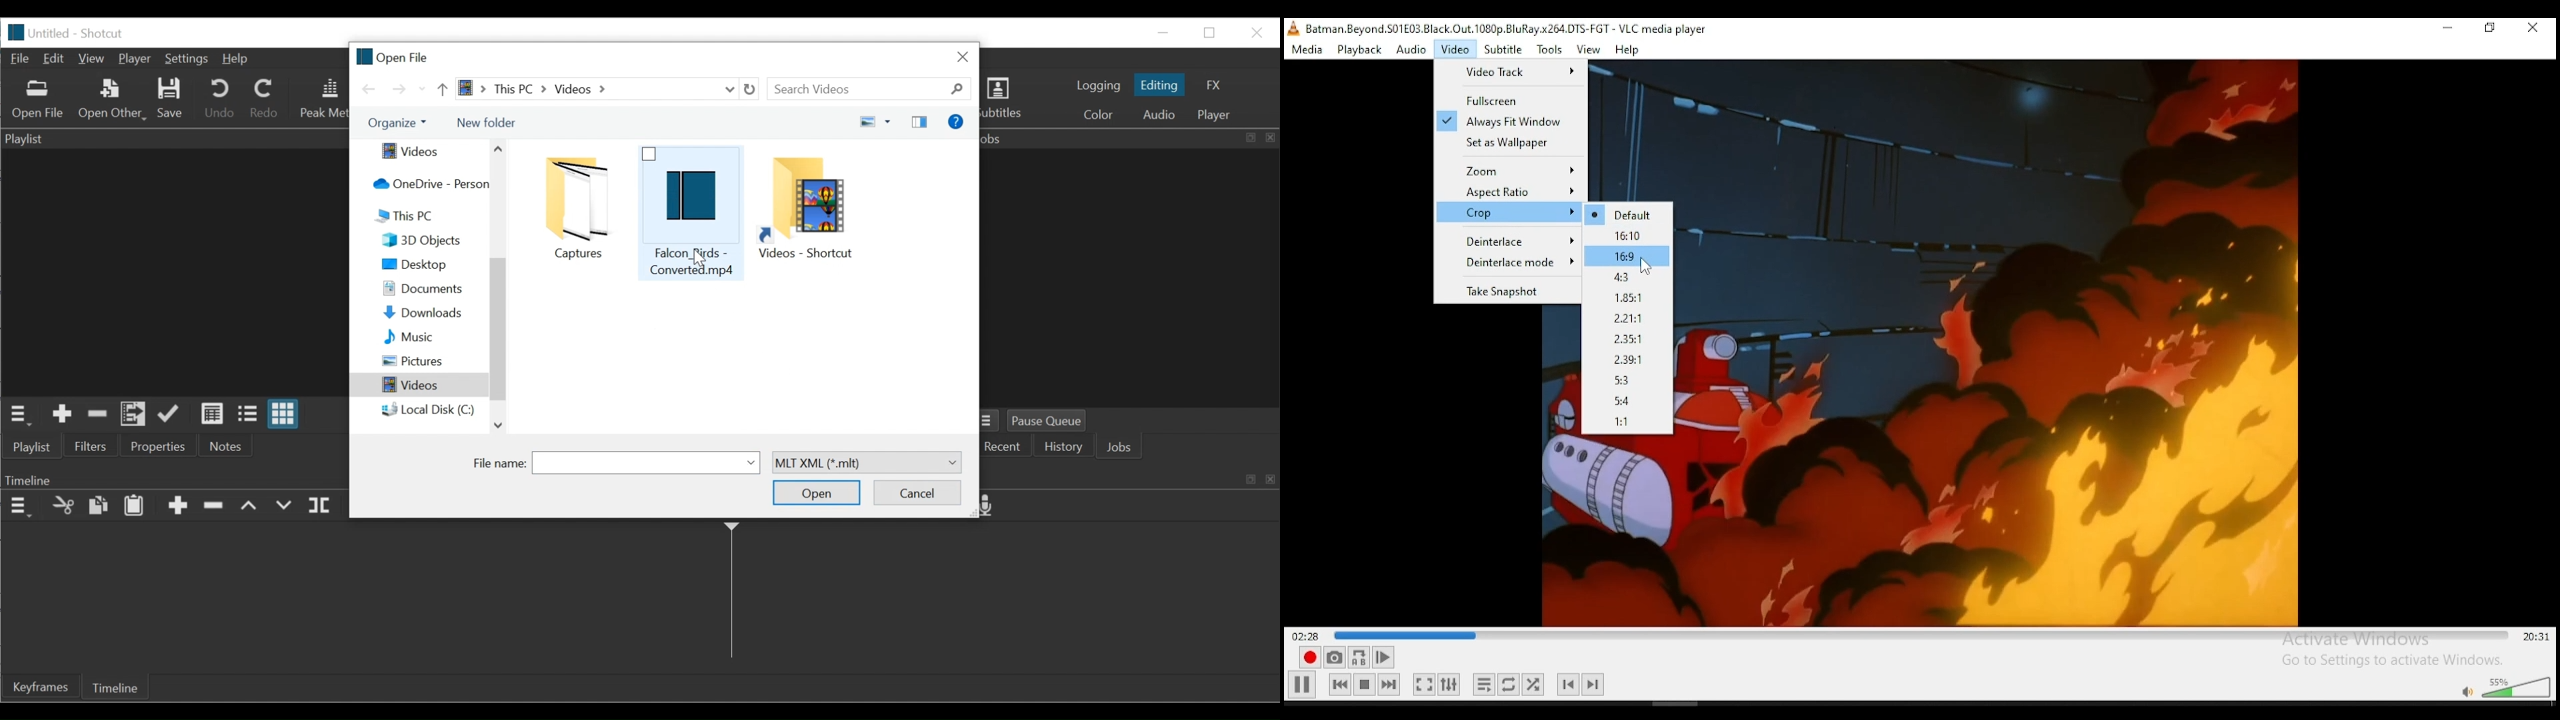  I want to click on toggle playlist, so click(1485, 684).